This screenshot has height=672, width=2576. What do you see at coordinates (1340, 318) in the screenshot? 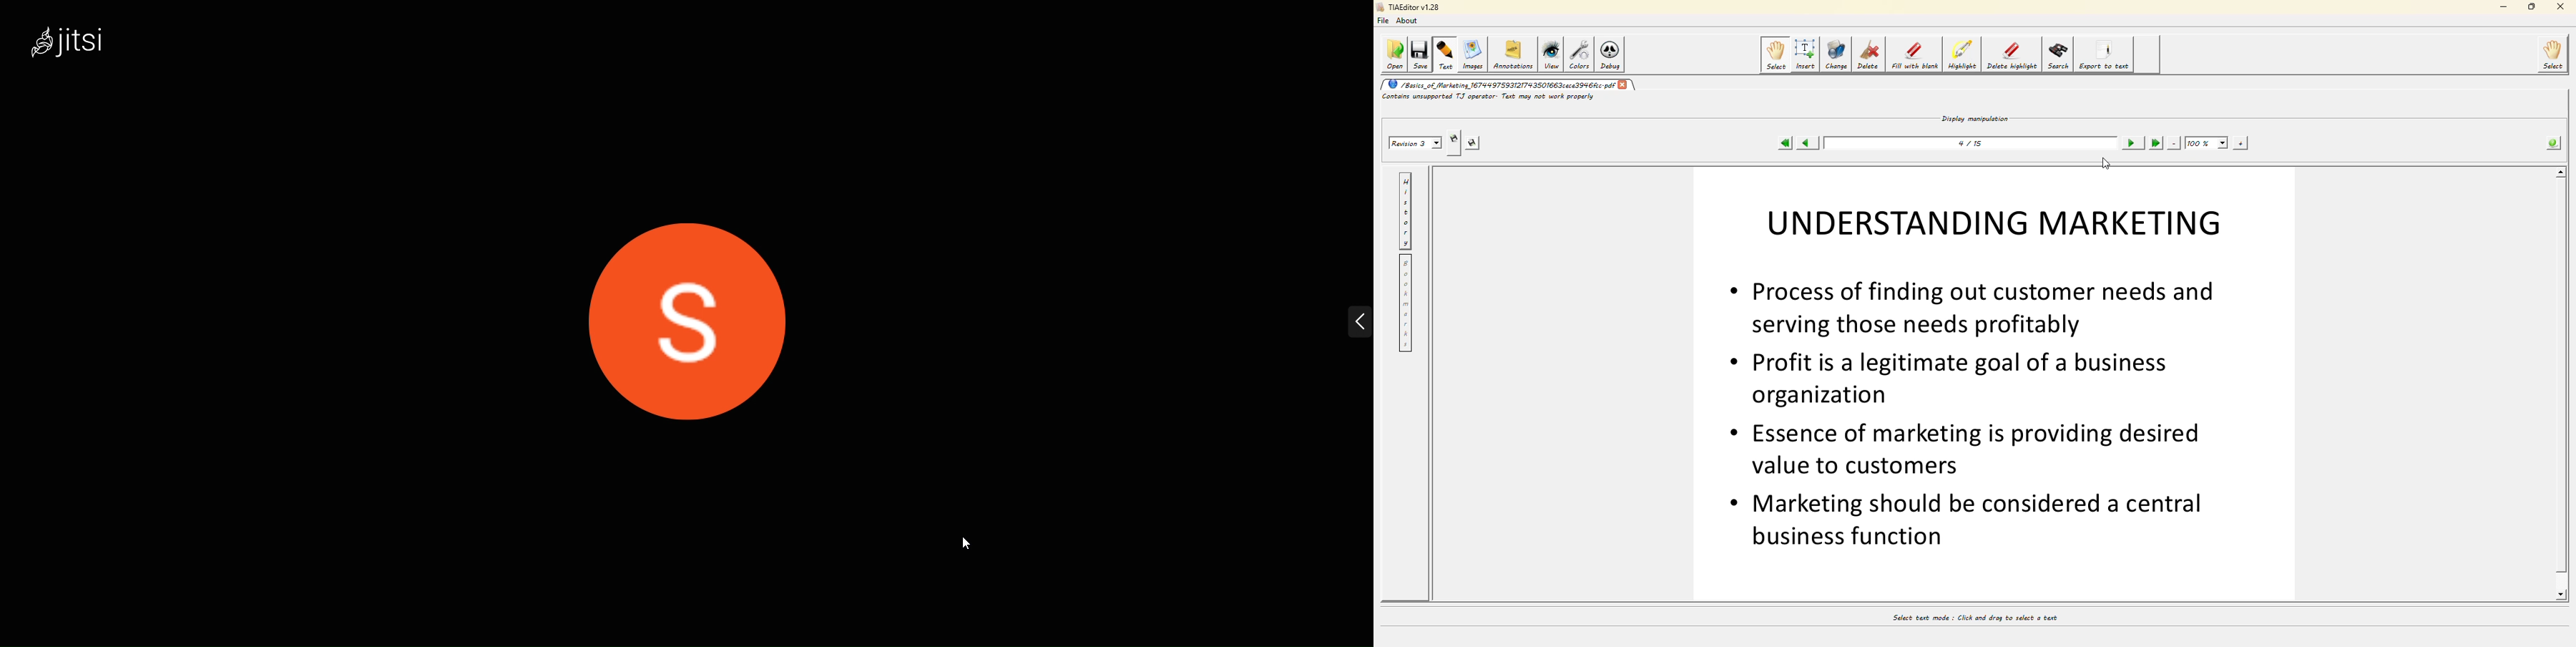
I see `expand` at bounding box center [1340, 318].